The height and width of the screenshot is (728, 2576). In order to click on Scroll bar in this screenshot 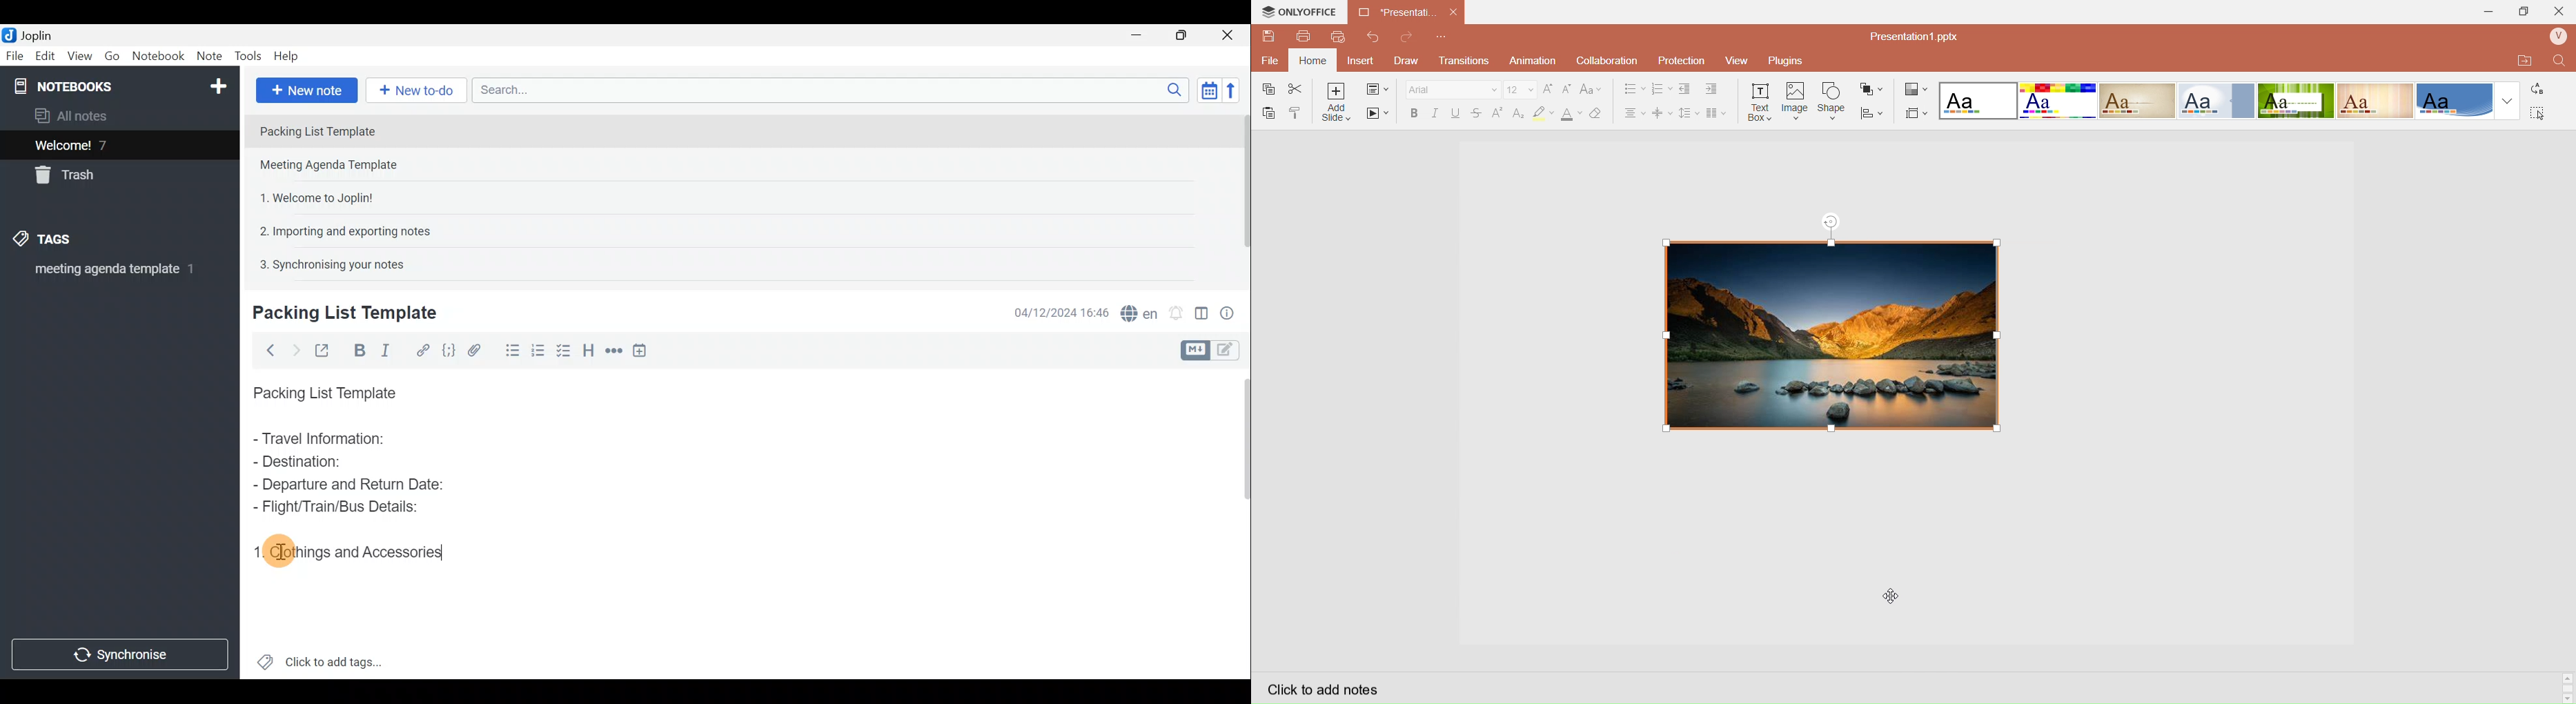, I will do `click(1239, 190)`.